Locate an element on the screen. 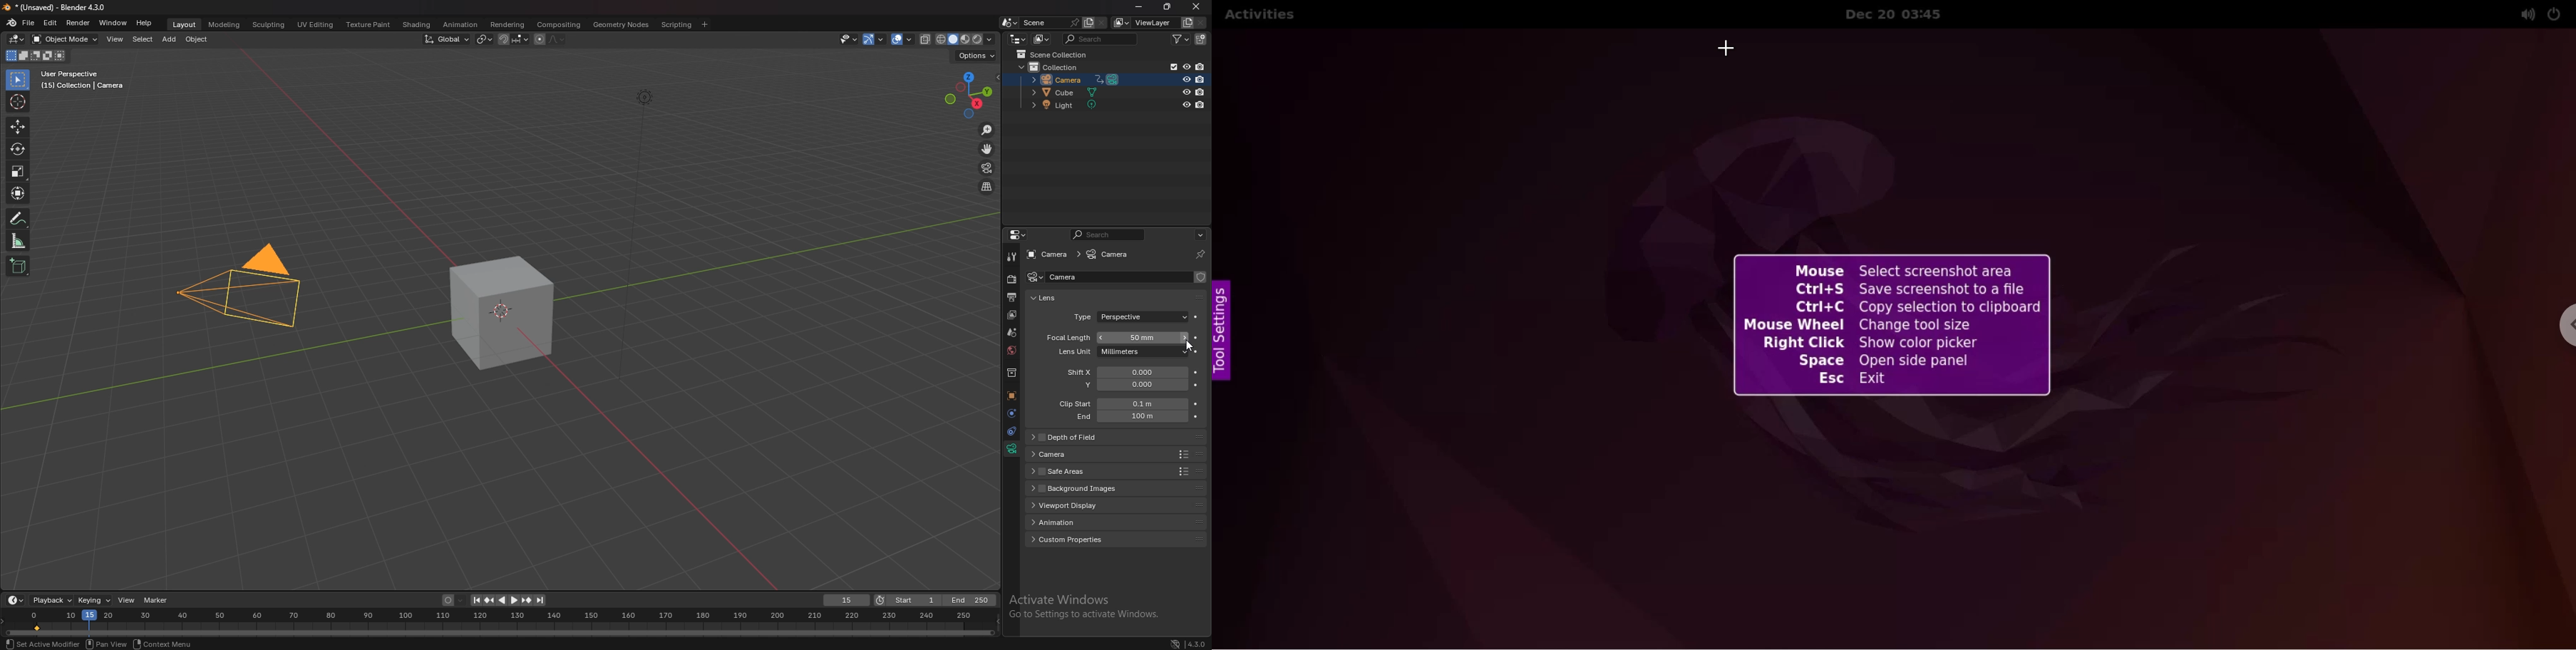 Image resolution: width=2576 pixels, height=672 pixels. collections is located at coordinates (1011, 374).